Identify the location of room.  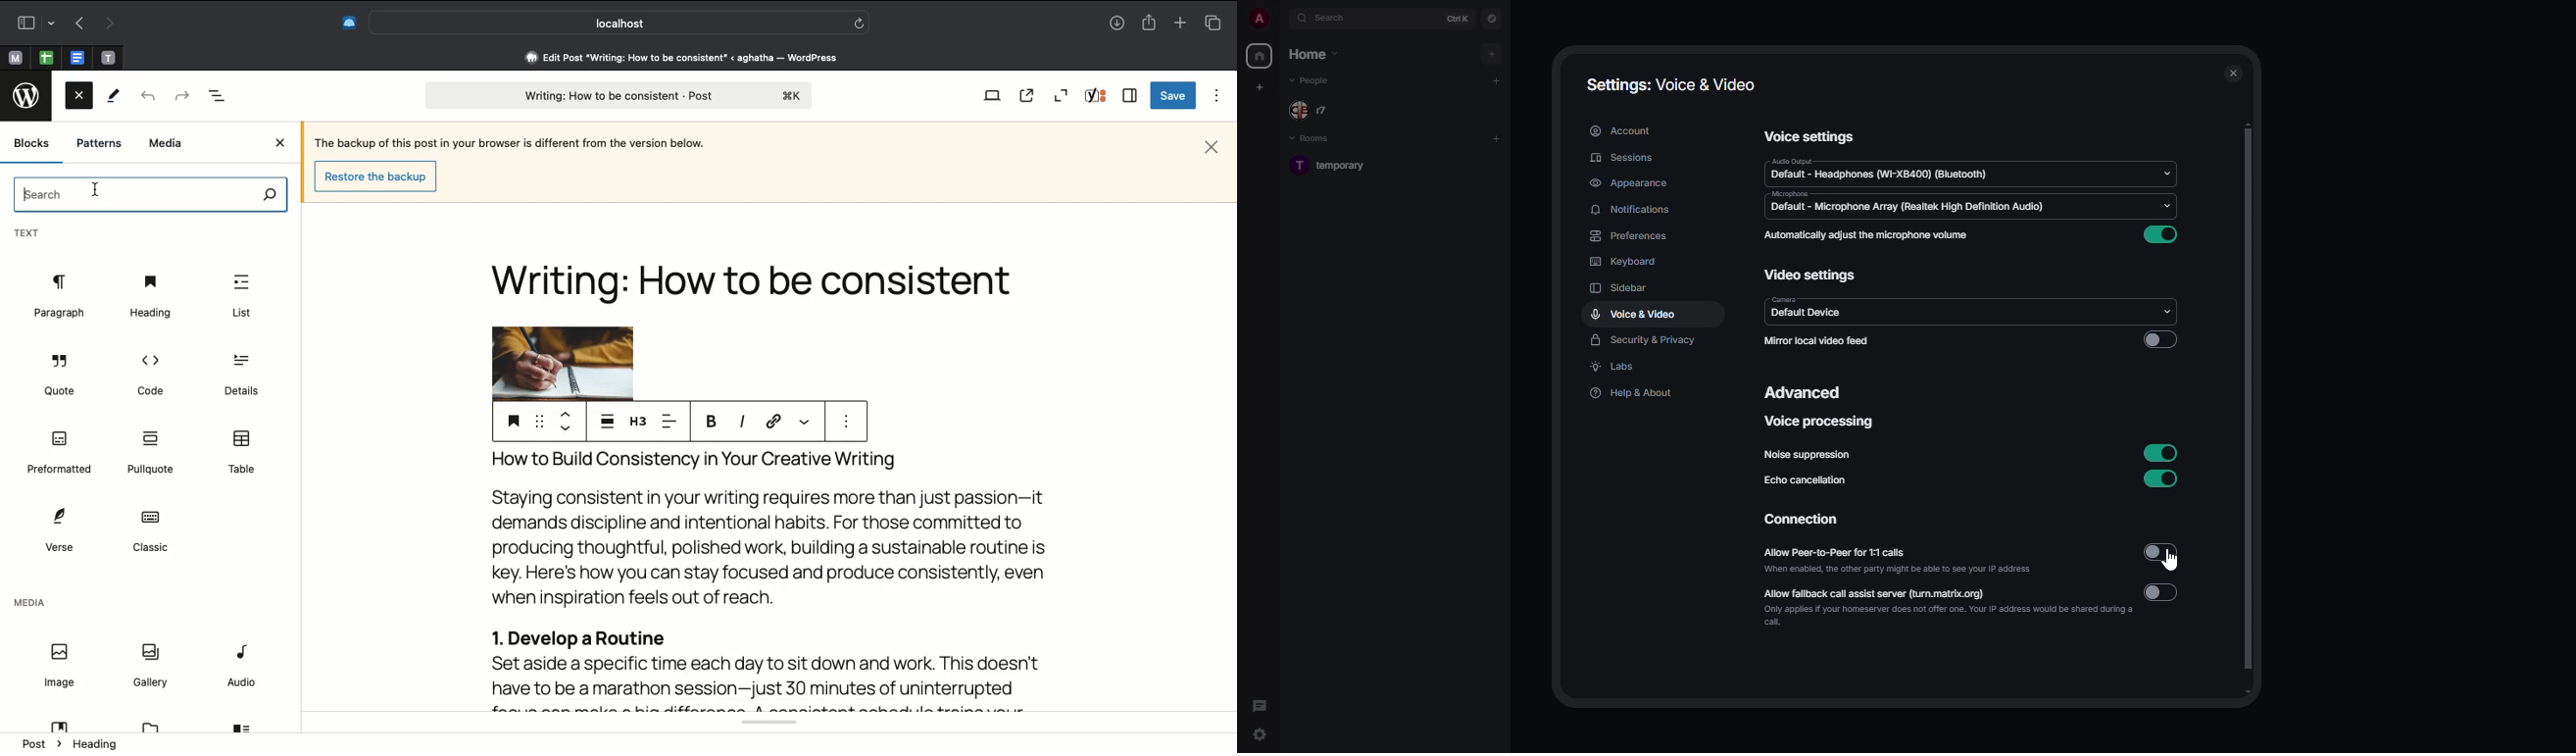
(1335, 167).